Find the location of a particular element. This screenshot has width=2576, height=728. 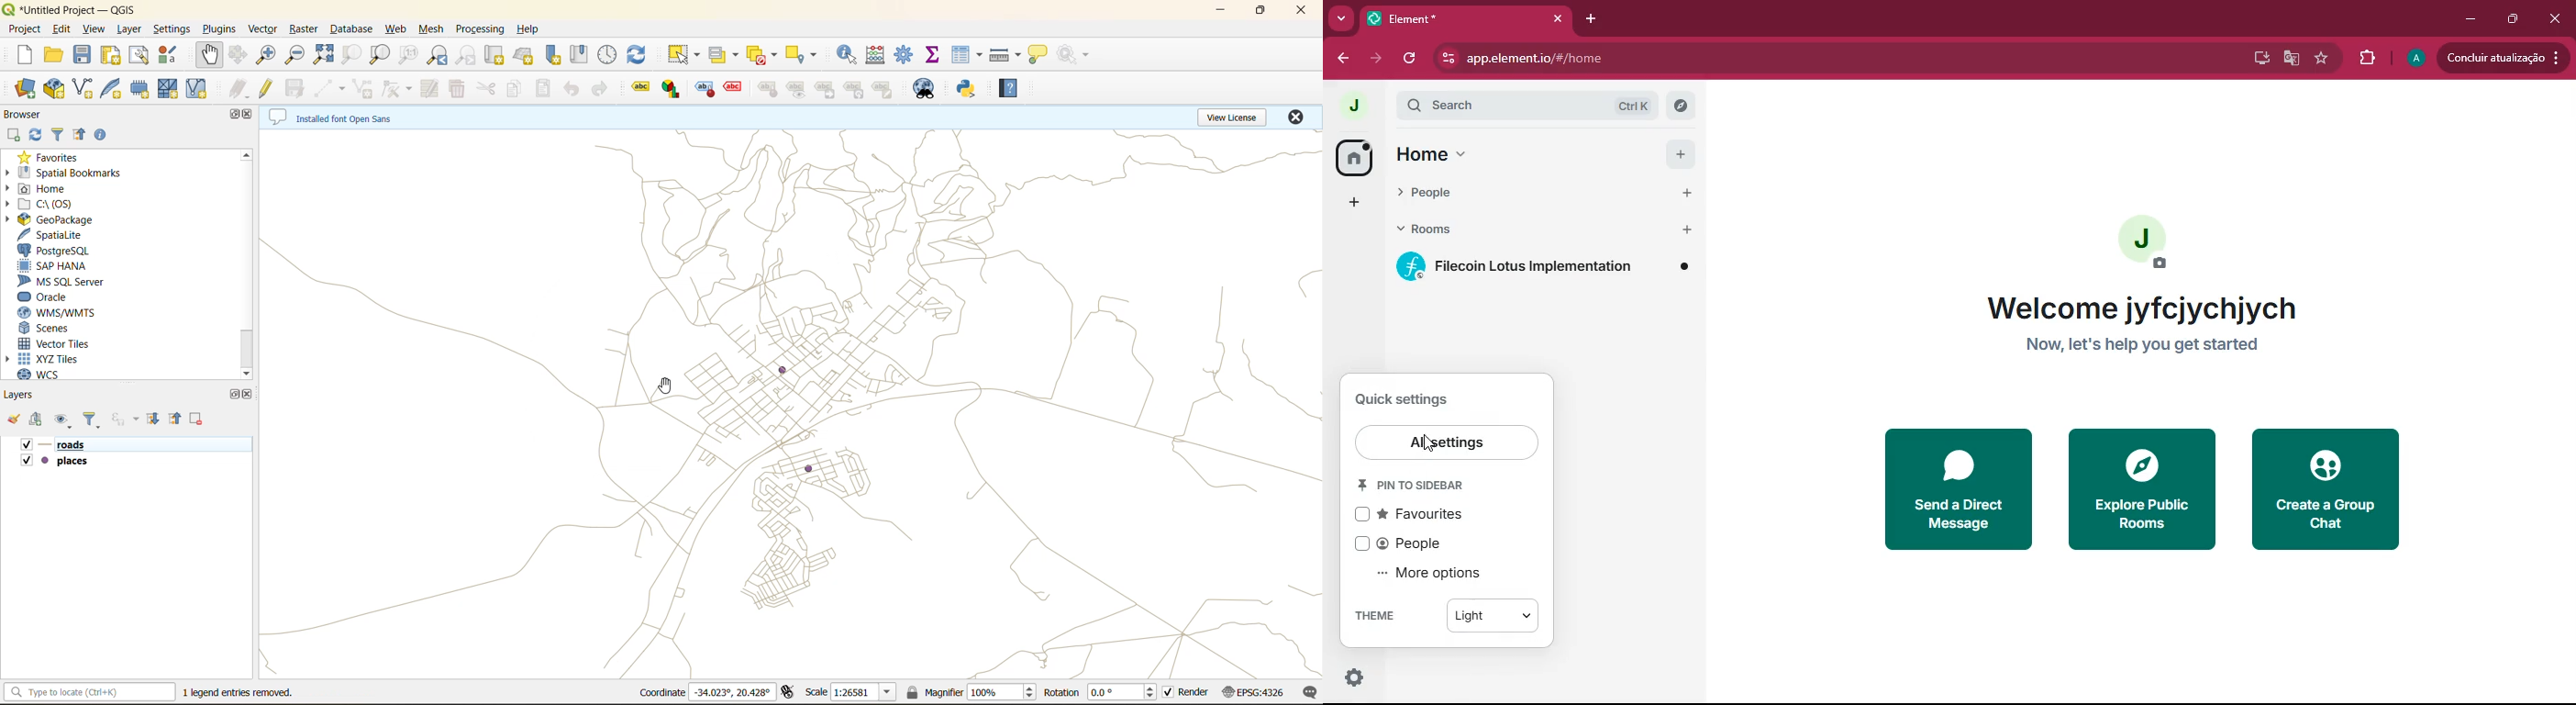

ms sql server is located at coordinates (73, 281).